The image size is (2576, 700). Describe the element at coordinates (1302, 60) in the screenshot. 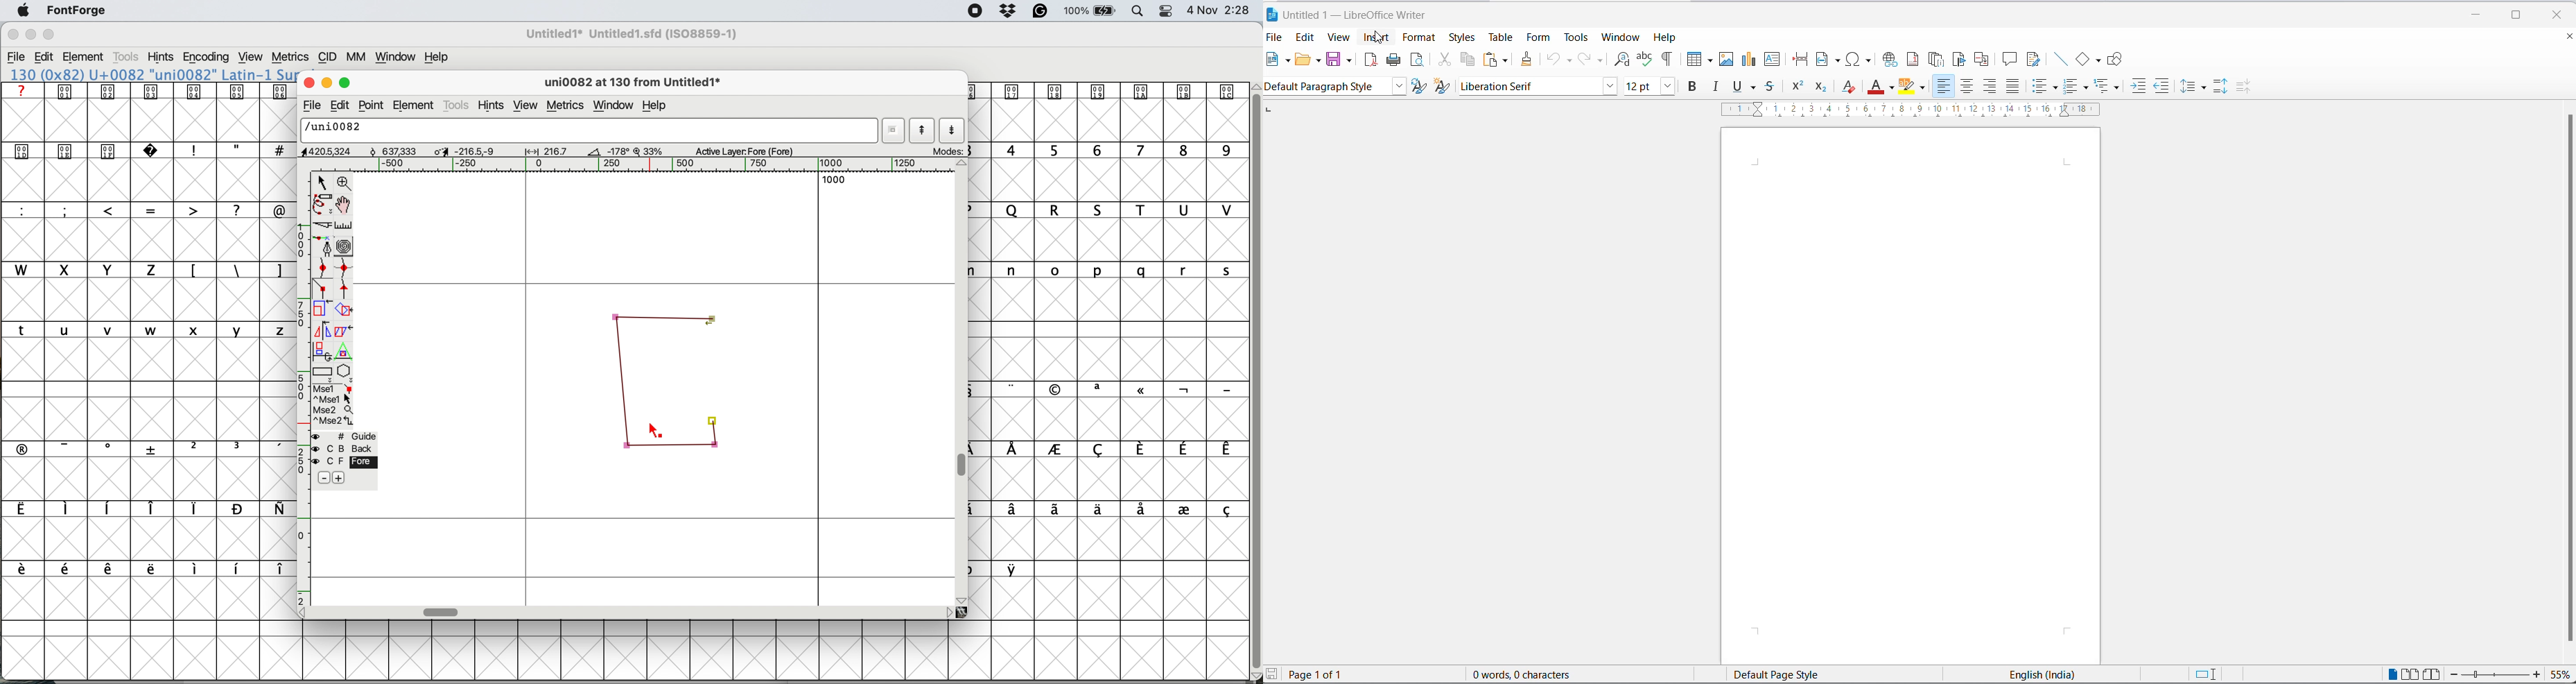

I see `open` at that location.